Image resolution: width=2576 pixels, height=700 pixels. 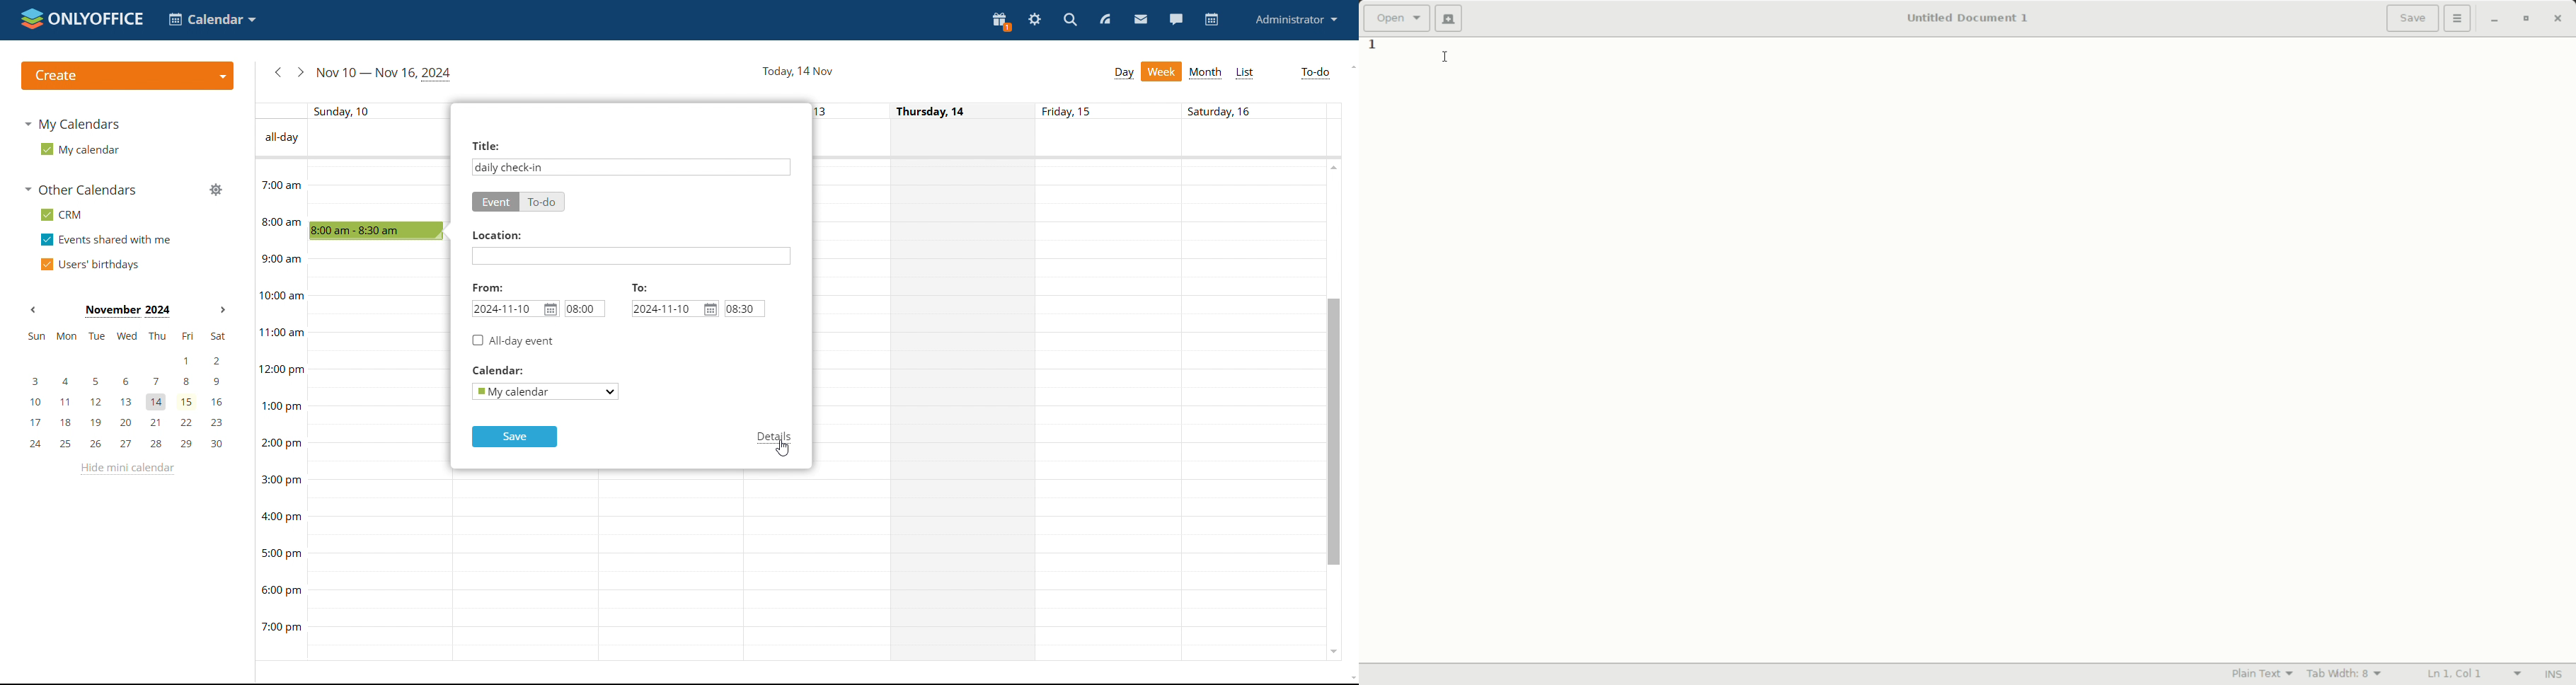 I want to click on select application, so click(x=212, y=20).